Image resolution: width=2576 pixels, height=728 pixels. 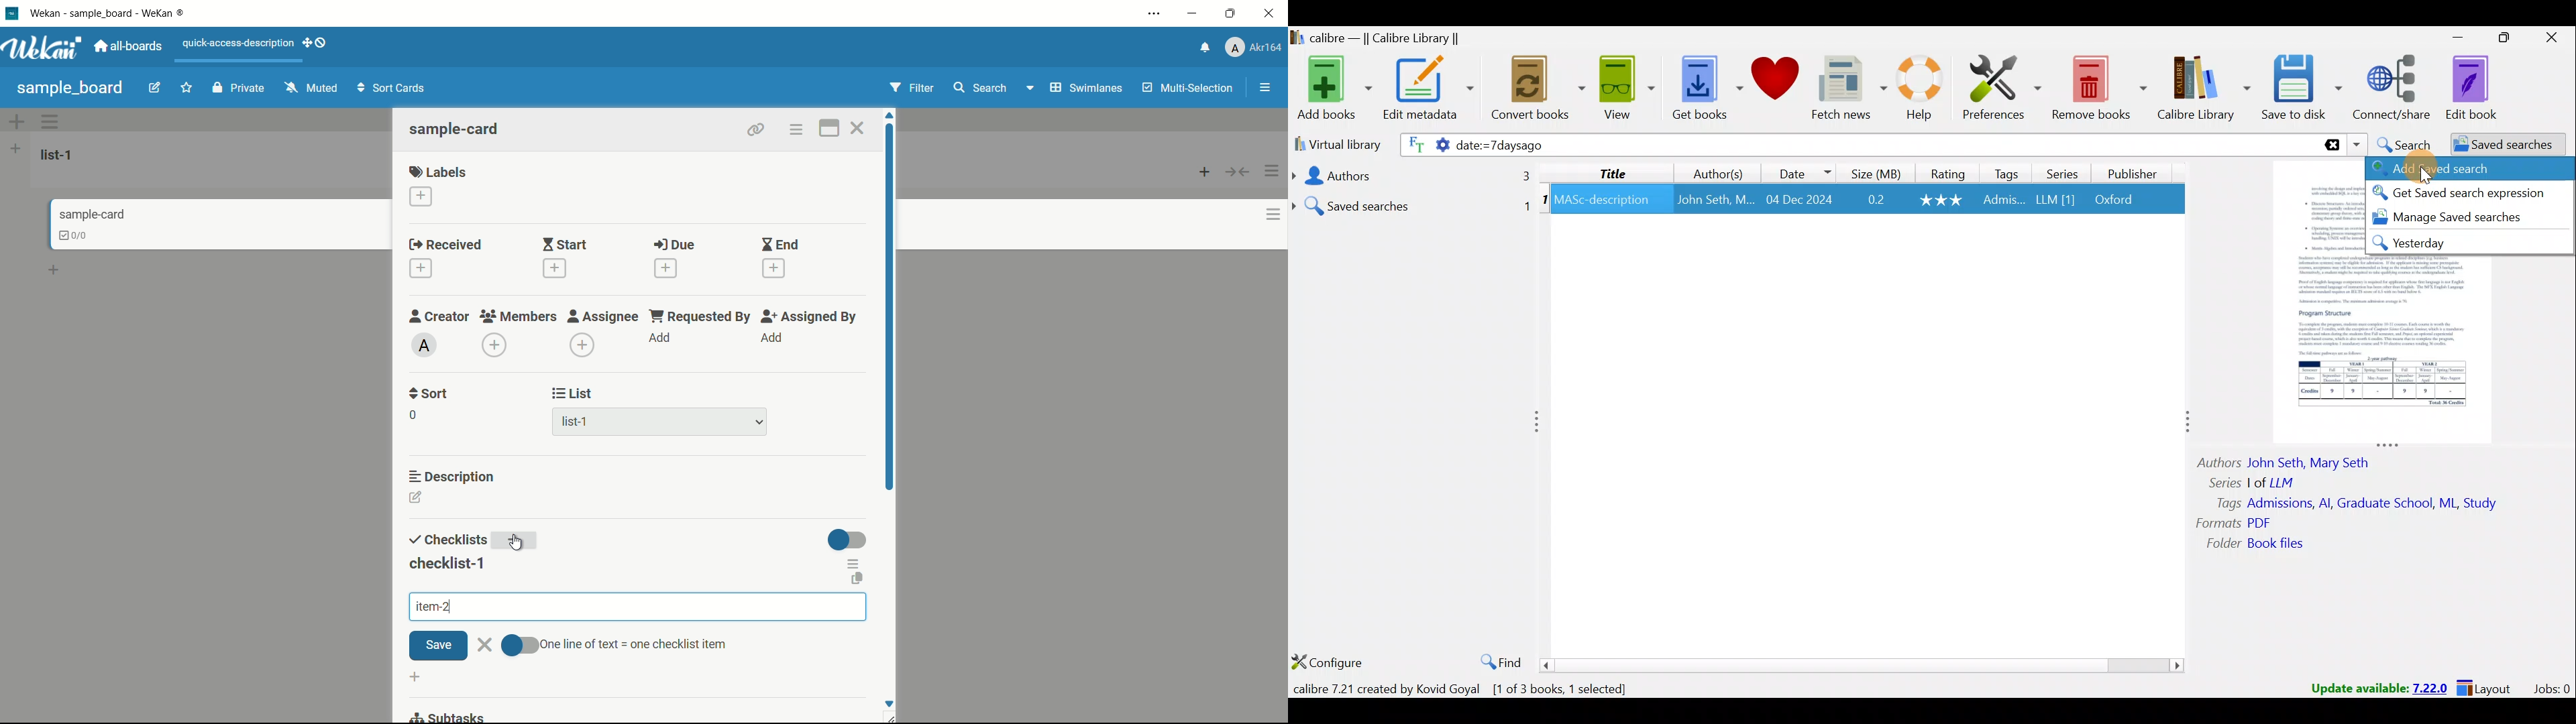 What do you see at coordinates (577, 424) in the screenshot?
I see `list-1` at bounding box center [577, 424].